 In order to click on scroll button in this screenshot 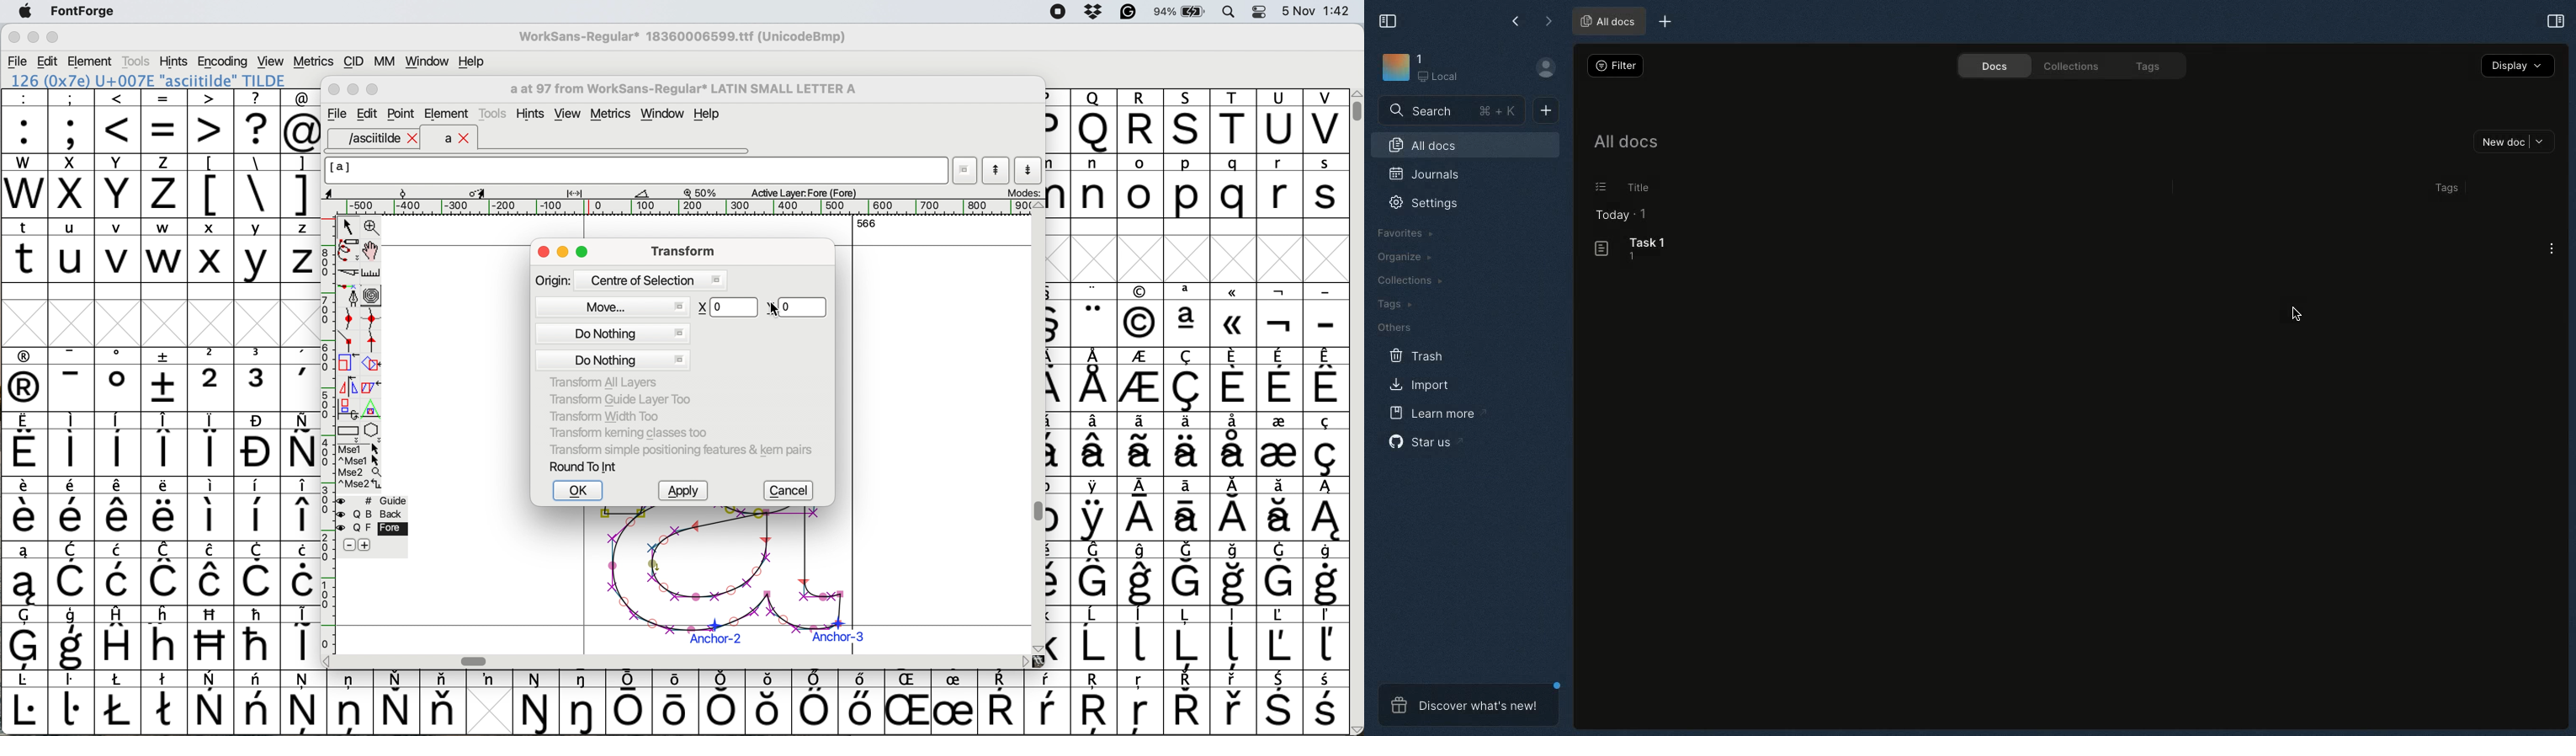, I will do `click(1039, 206)`.